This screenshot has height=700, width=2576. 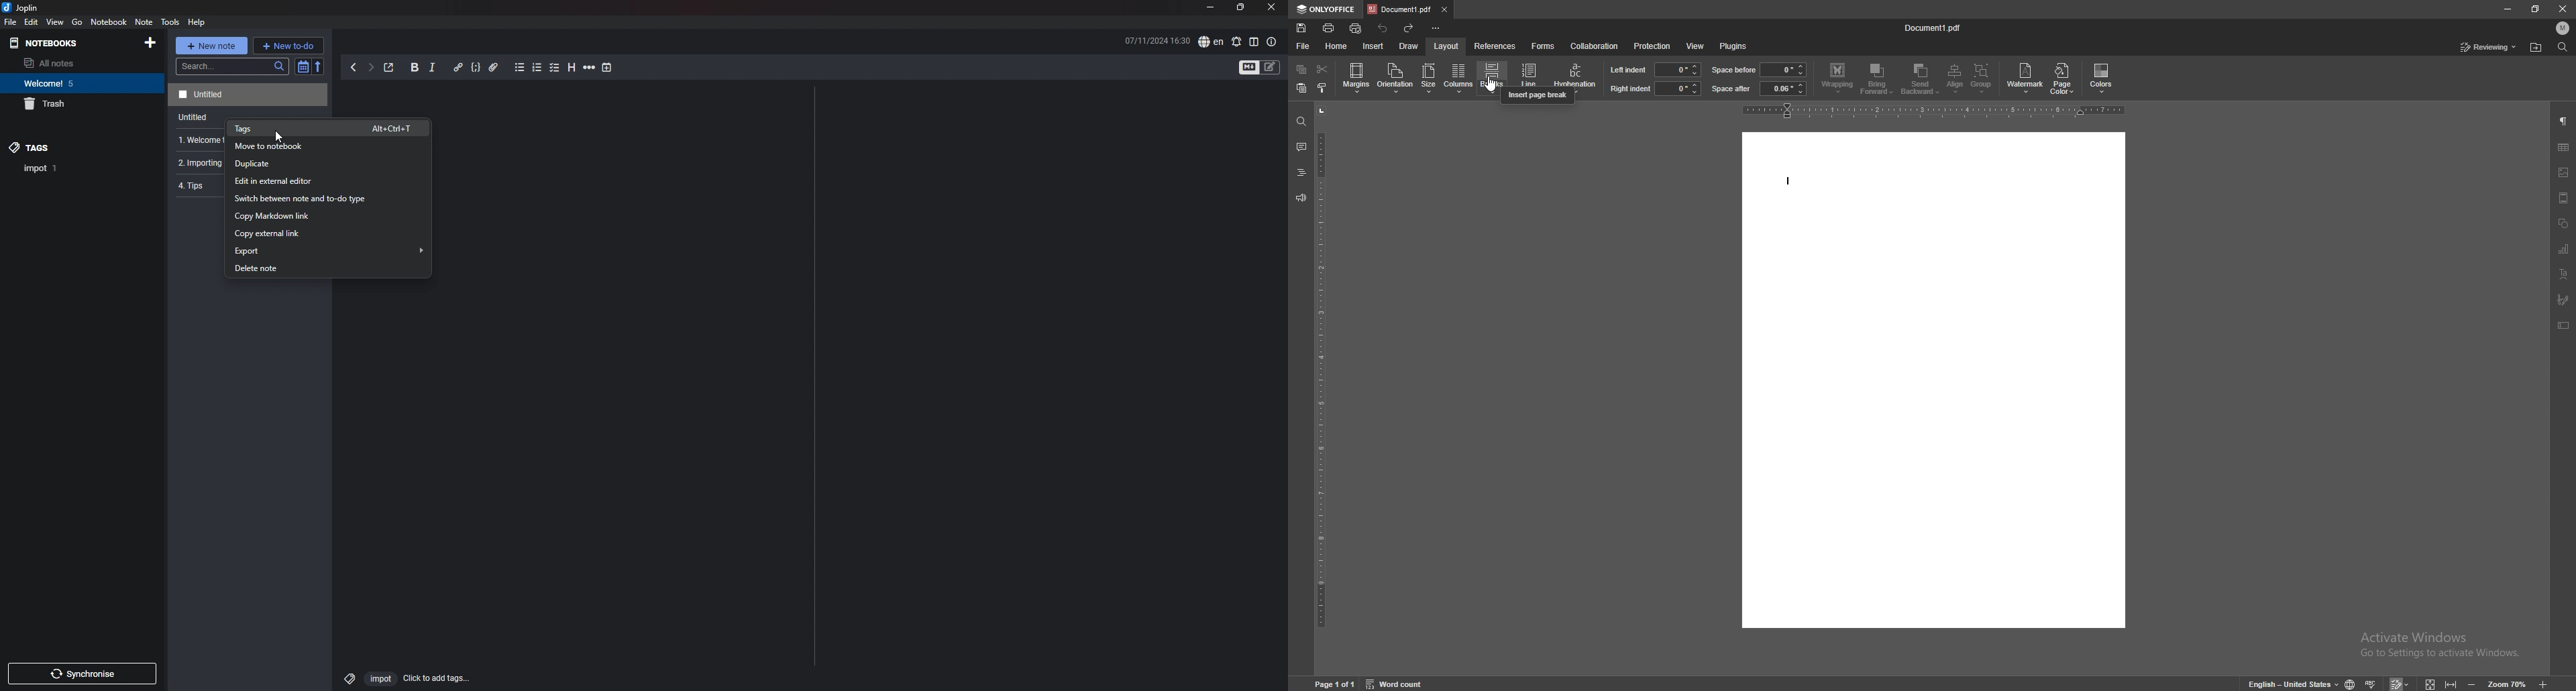 I want to click on all notes, so click(x=64, y=63).